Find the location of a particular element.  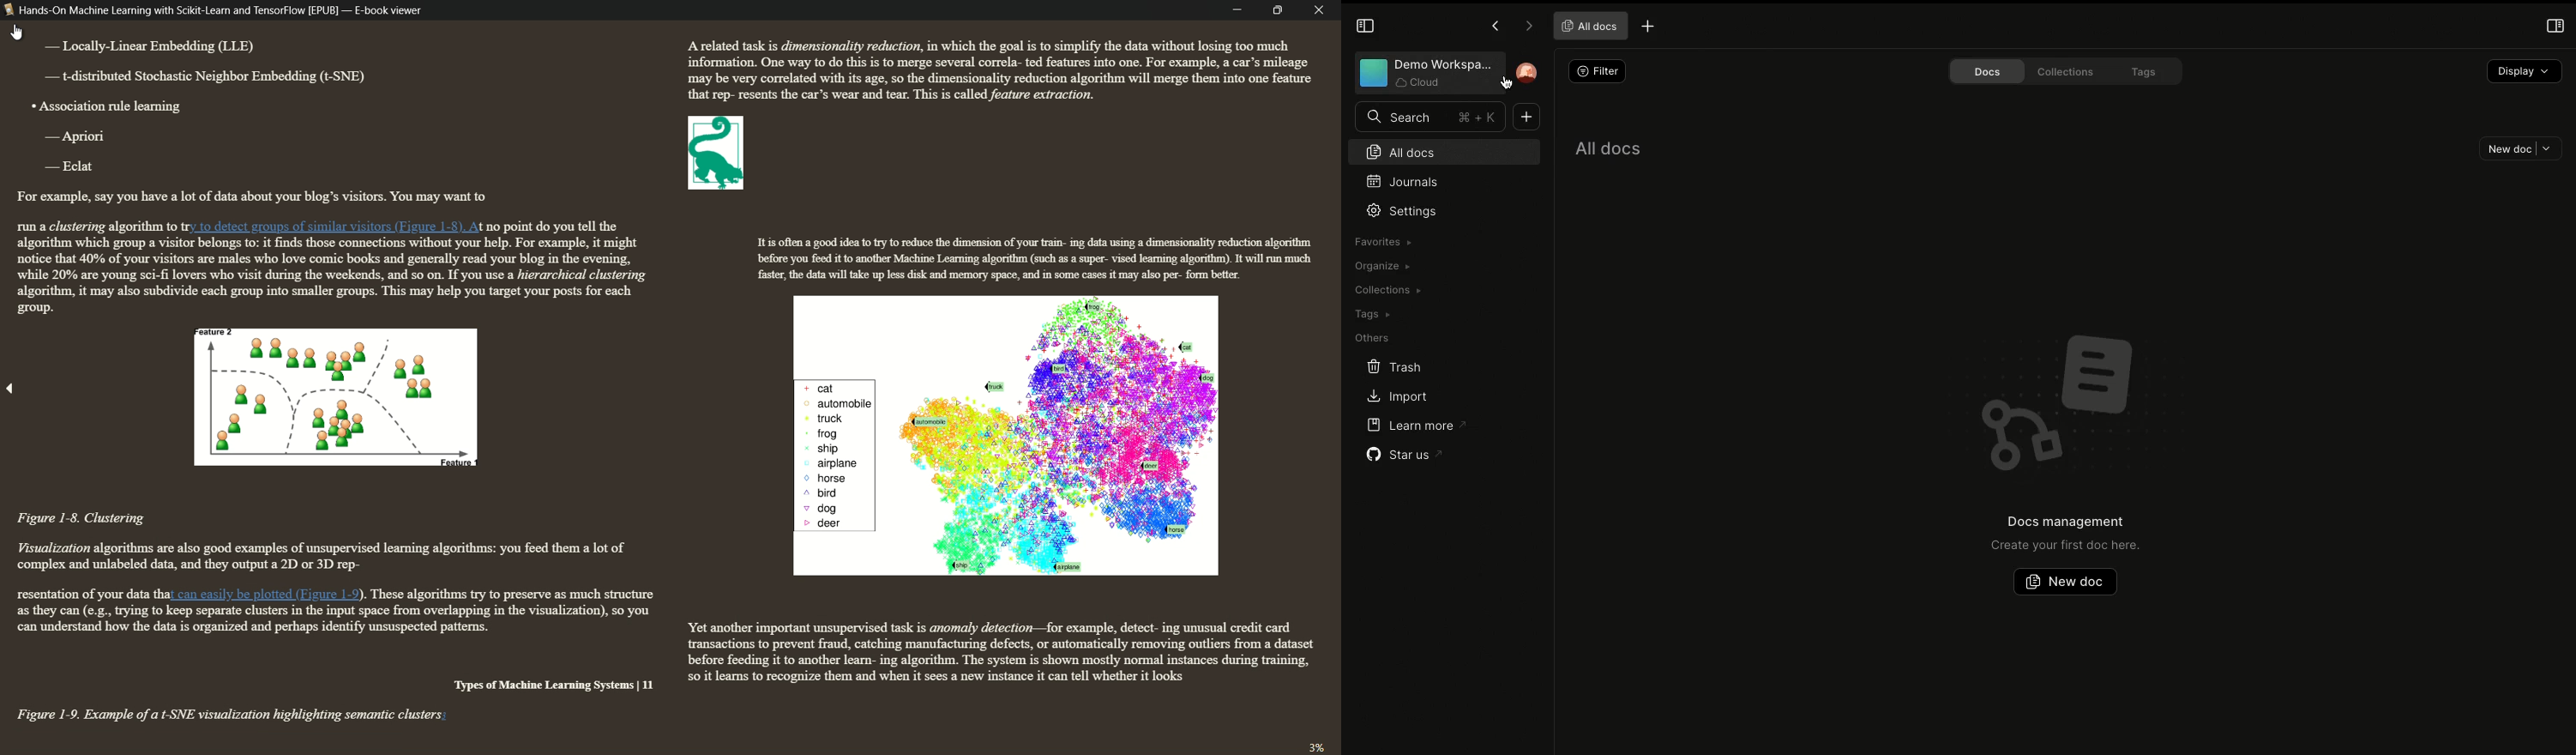

Filter is located at coordinates (1598, 70).